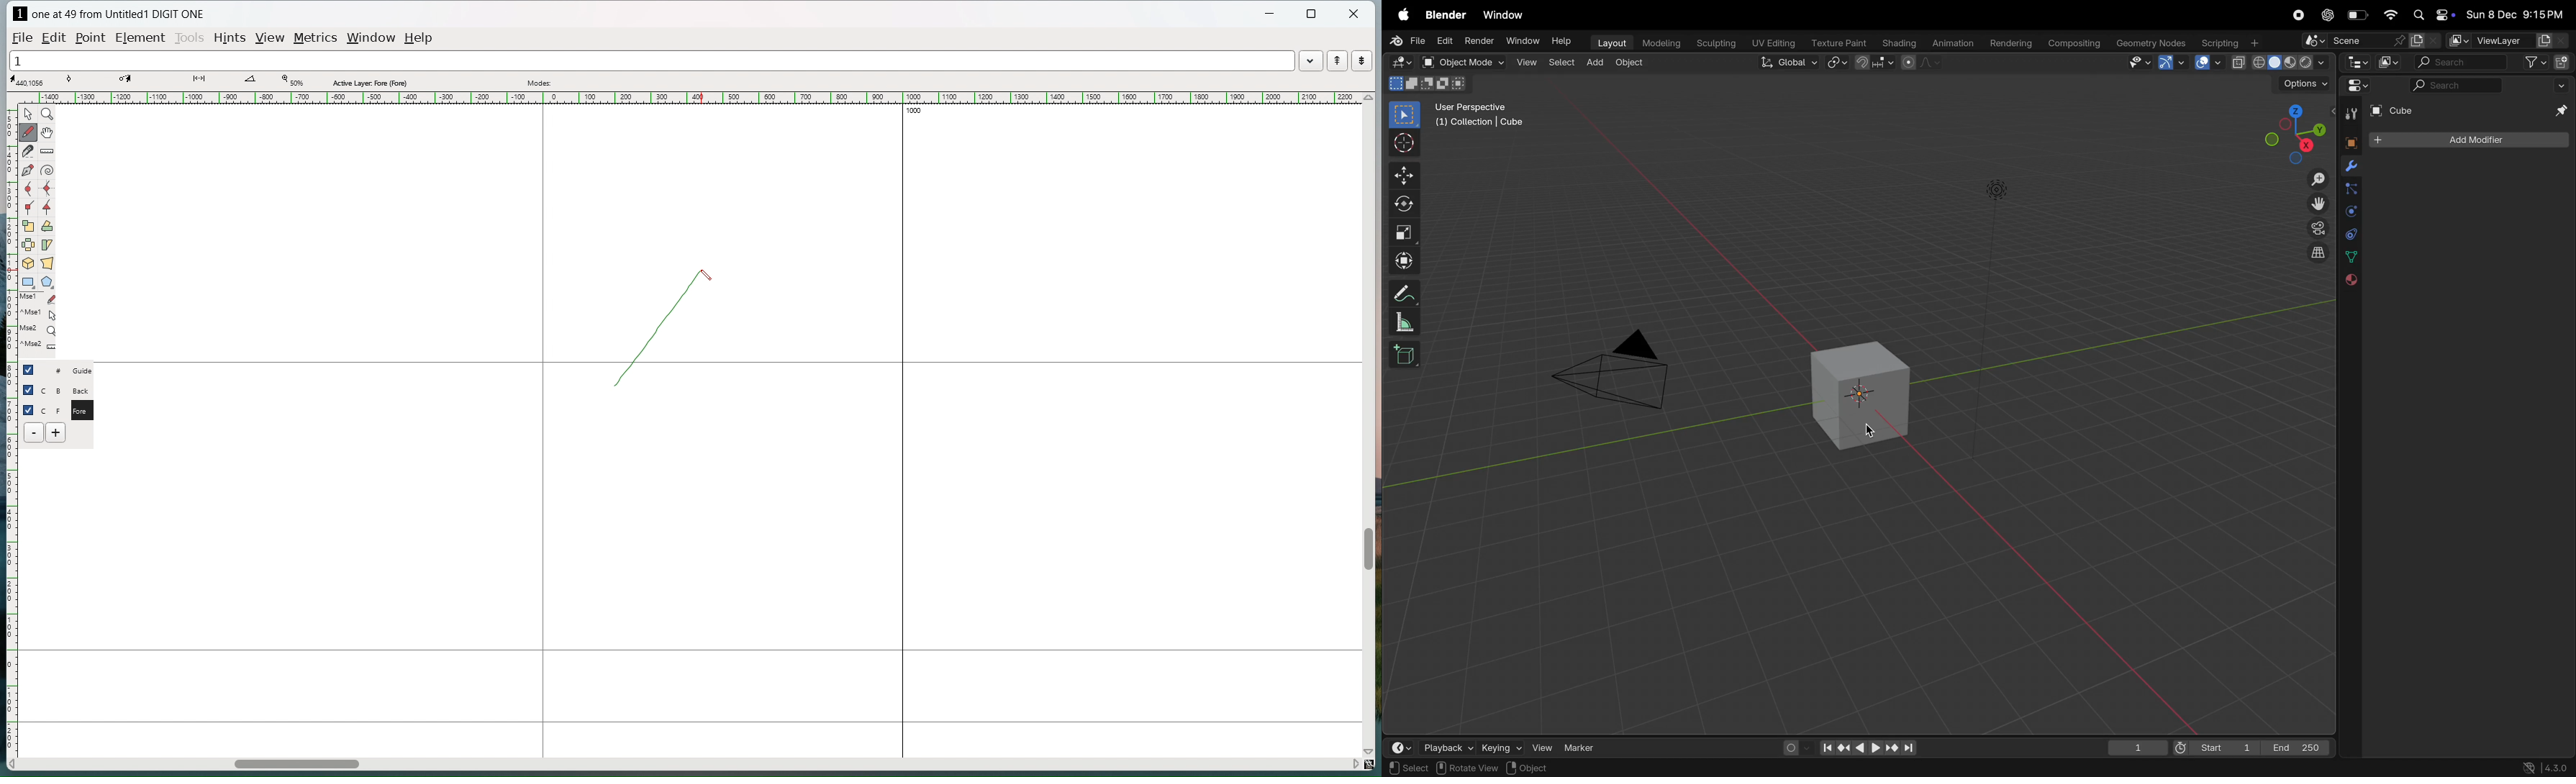 The width and height of the screenshot is (2576, 784). I want to click on rotate, so click(1404, 205).